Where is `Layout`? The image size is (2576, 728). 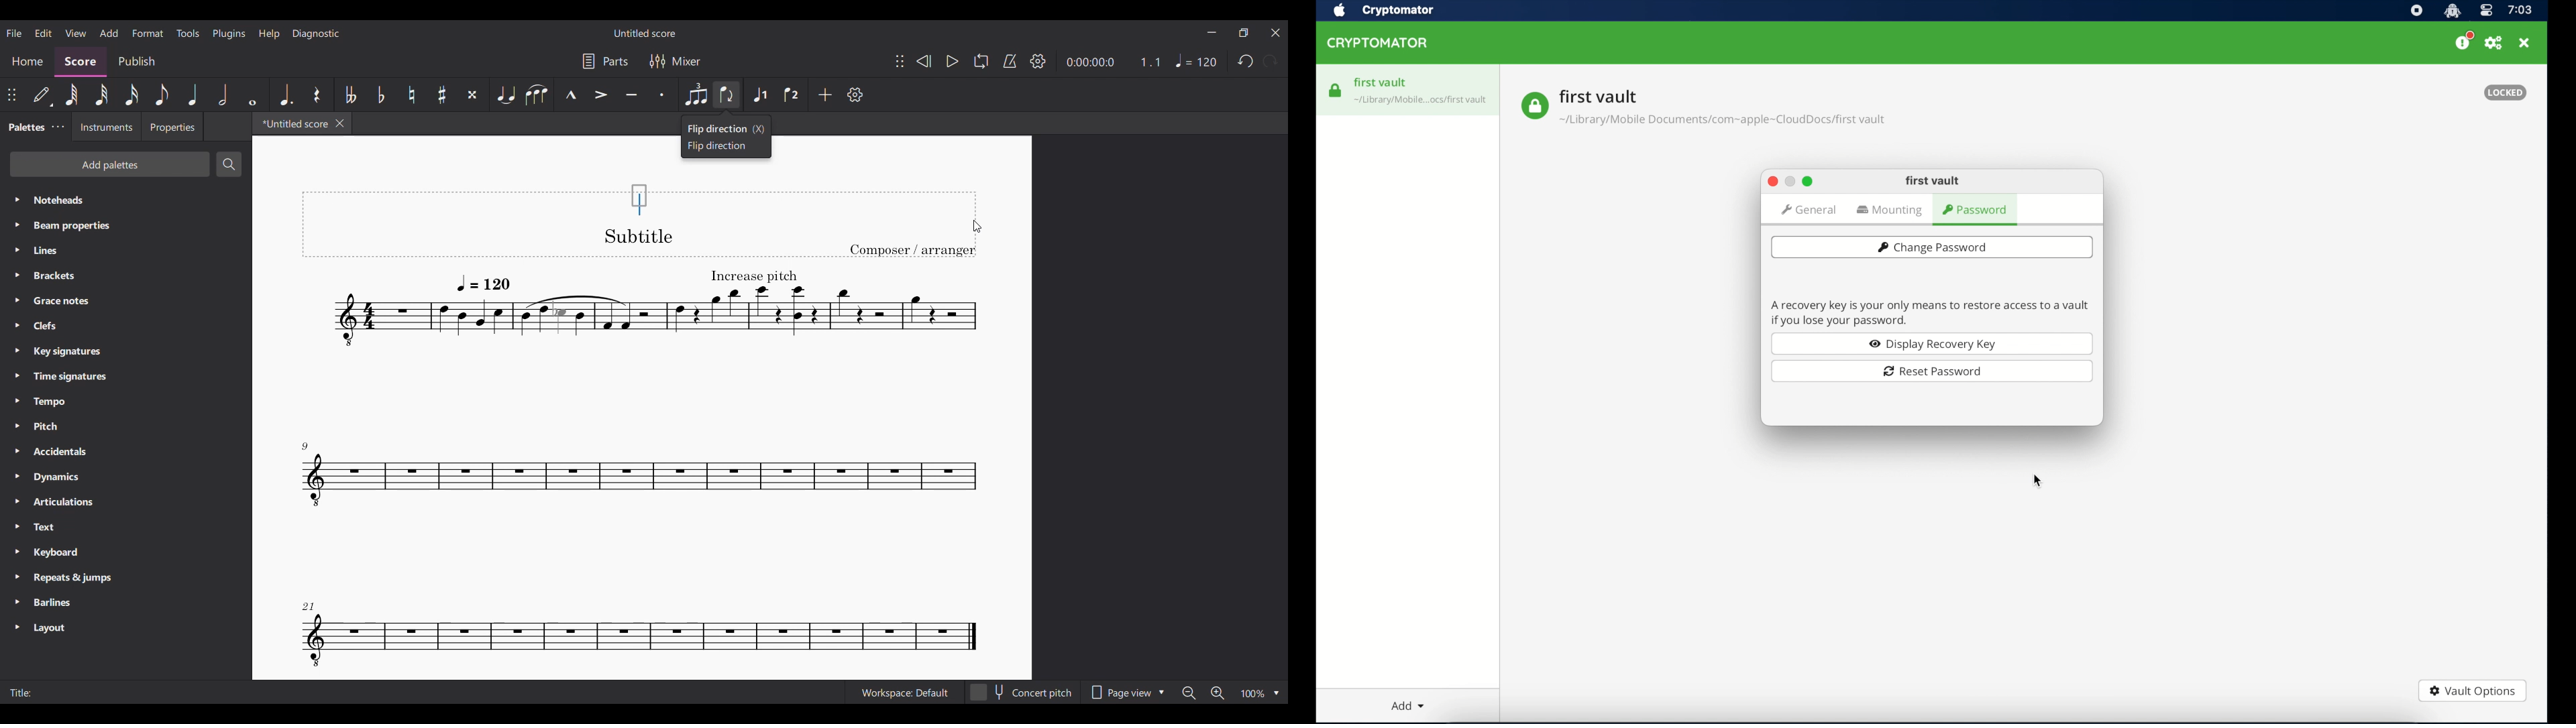
Layout is located at coordinates (125, 628).